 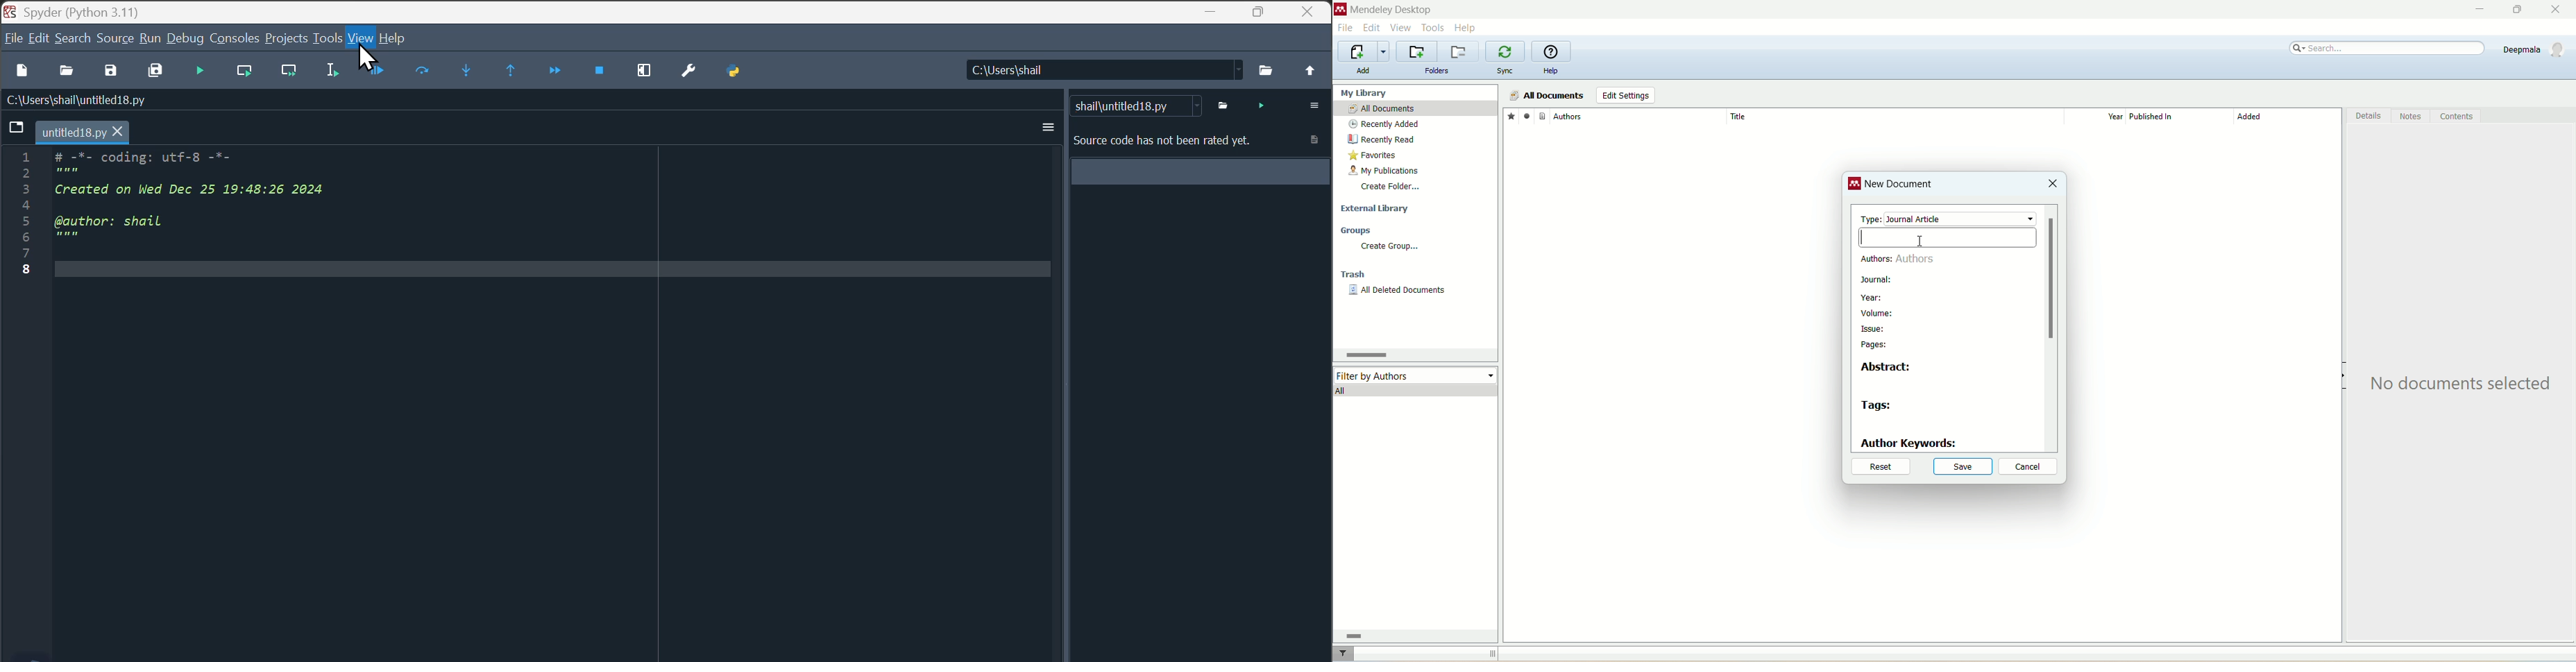 I want to click on Open, so click(x=69, y=76).